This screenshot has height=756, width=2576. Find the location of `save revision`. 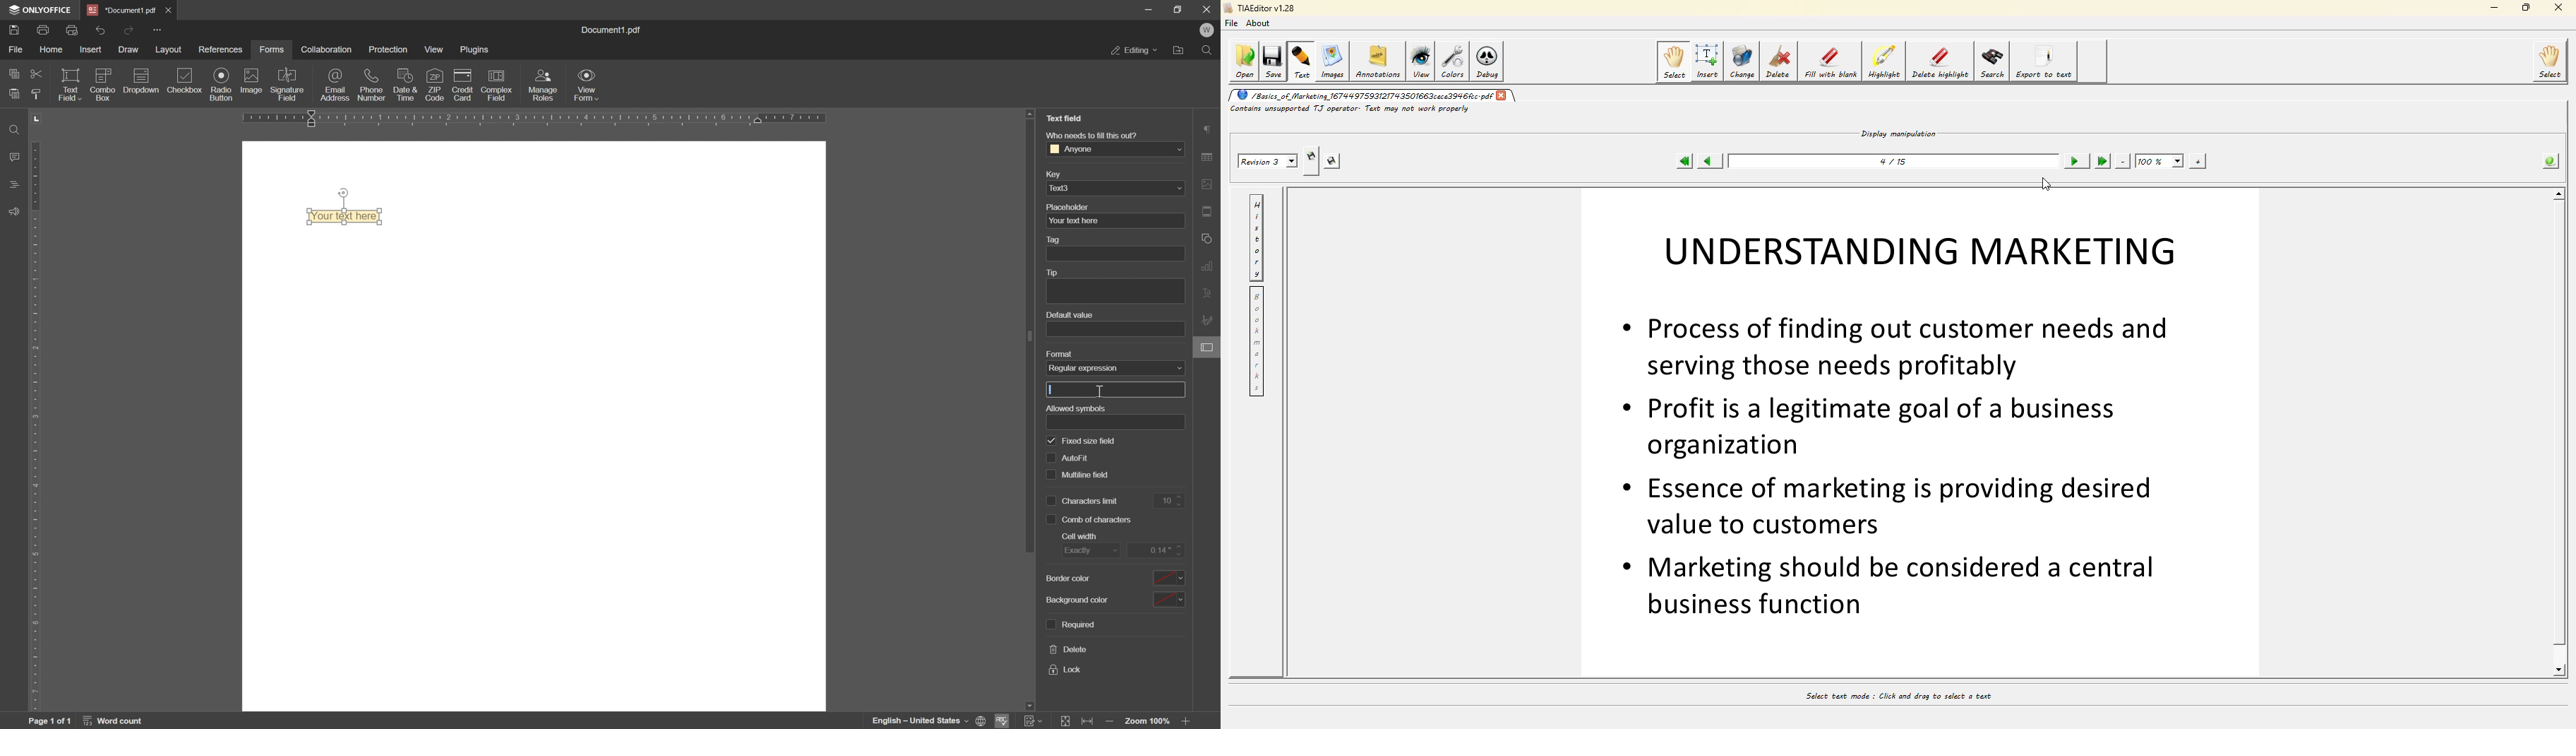

save revision is located at coordinates (1334, 161).